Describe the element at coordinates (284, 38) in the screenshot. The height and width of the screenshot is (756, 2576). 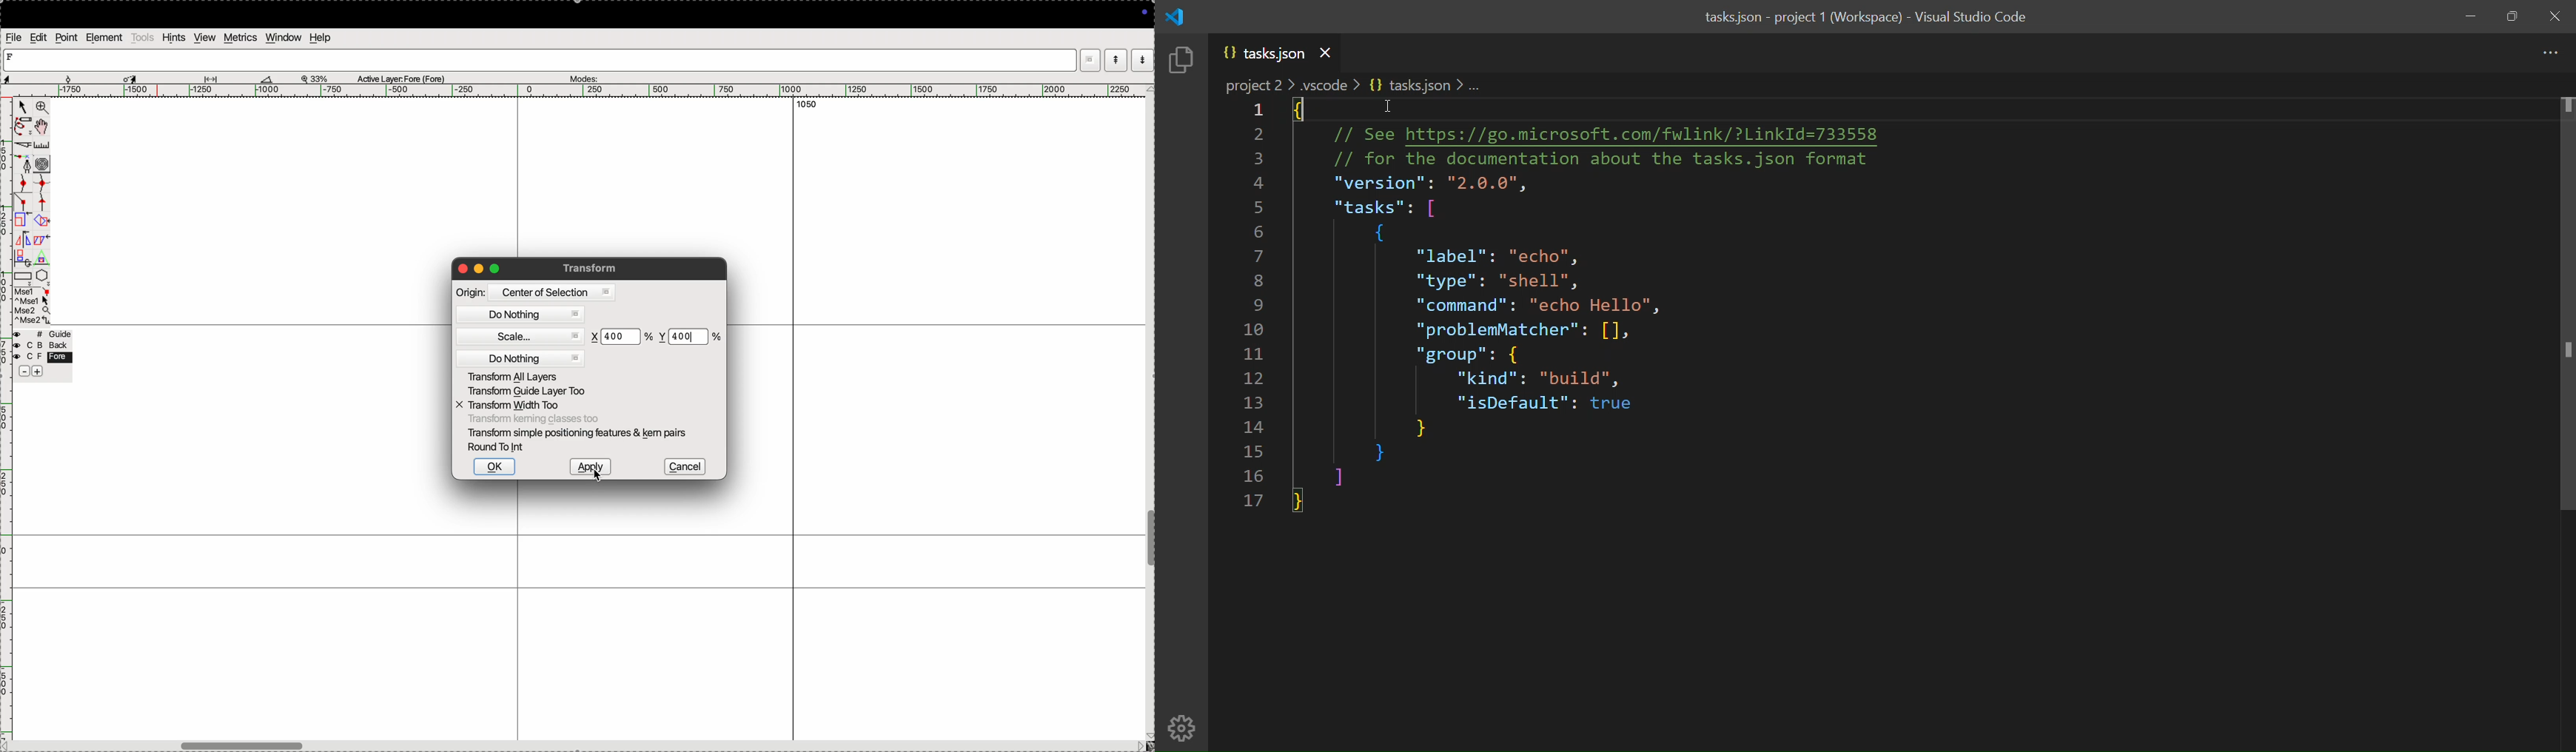
I see `window` at that location.